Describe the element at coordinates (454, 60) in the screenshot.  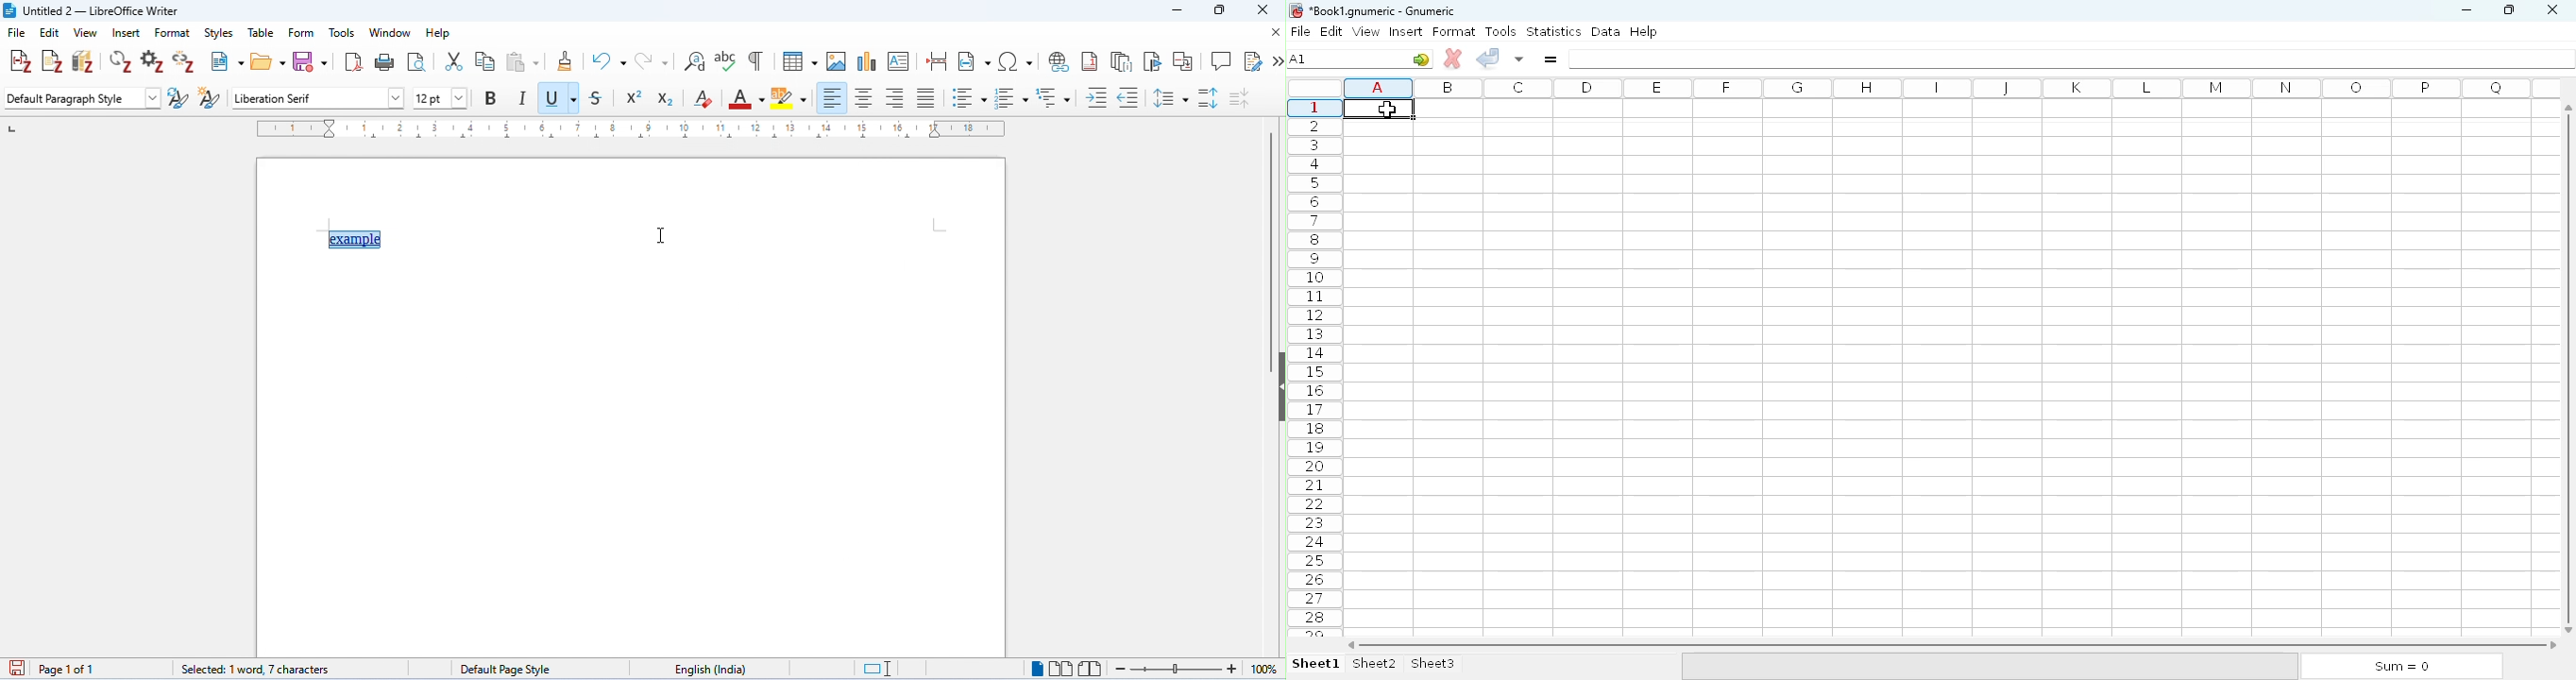
I see `cut` at that location.